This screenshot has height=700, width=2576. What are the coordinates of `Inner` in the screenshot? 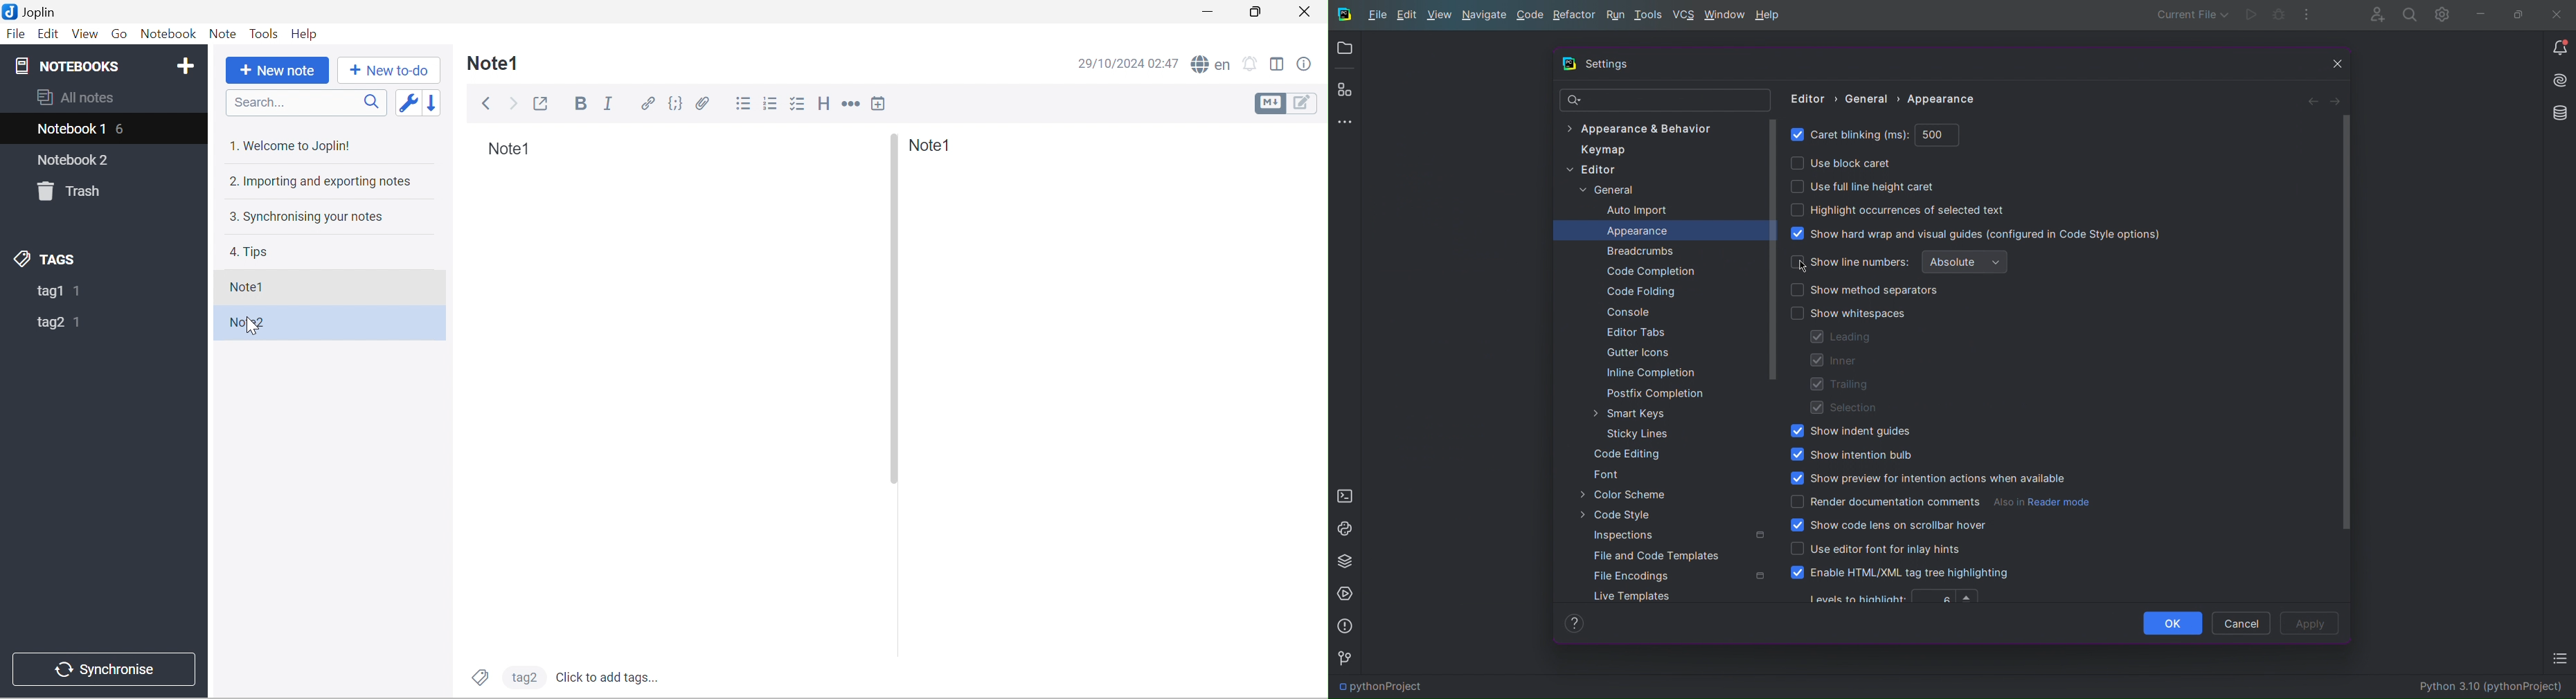 It's located at (1835, 361).